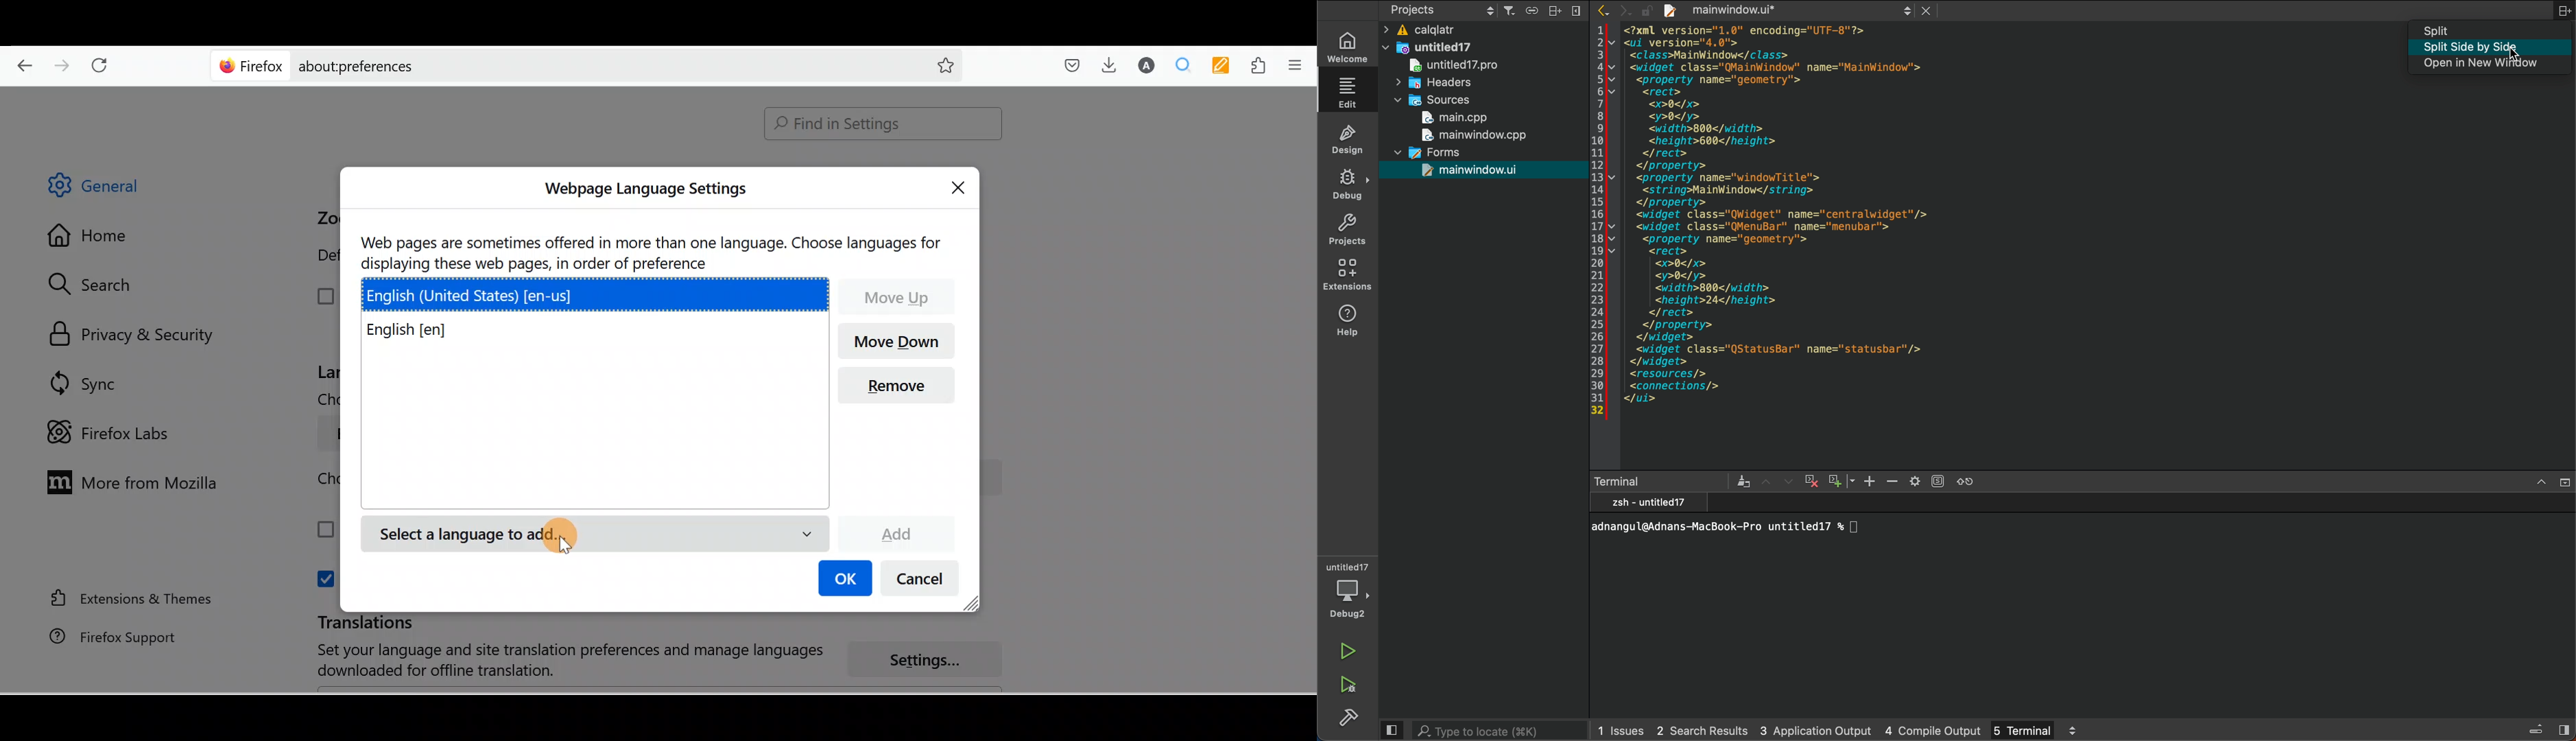 Image resolution: width=2576 pixels, height=756 pixels. I want to click on Webpage Language settings, so click(643, 189).